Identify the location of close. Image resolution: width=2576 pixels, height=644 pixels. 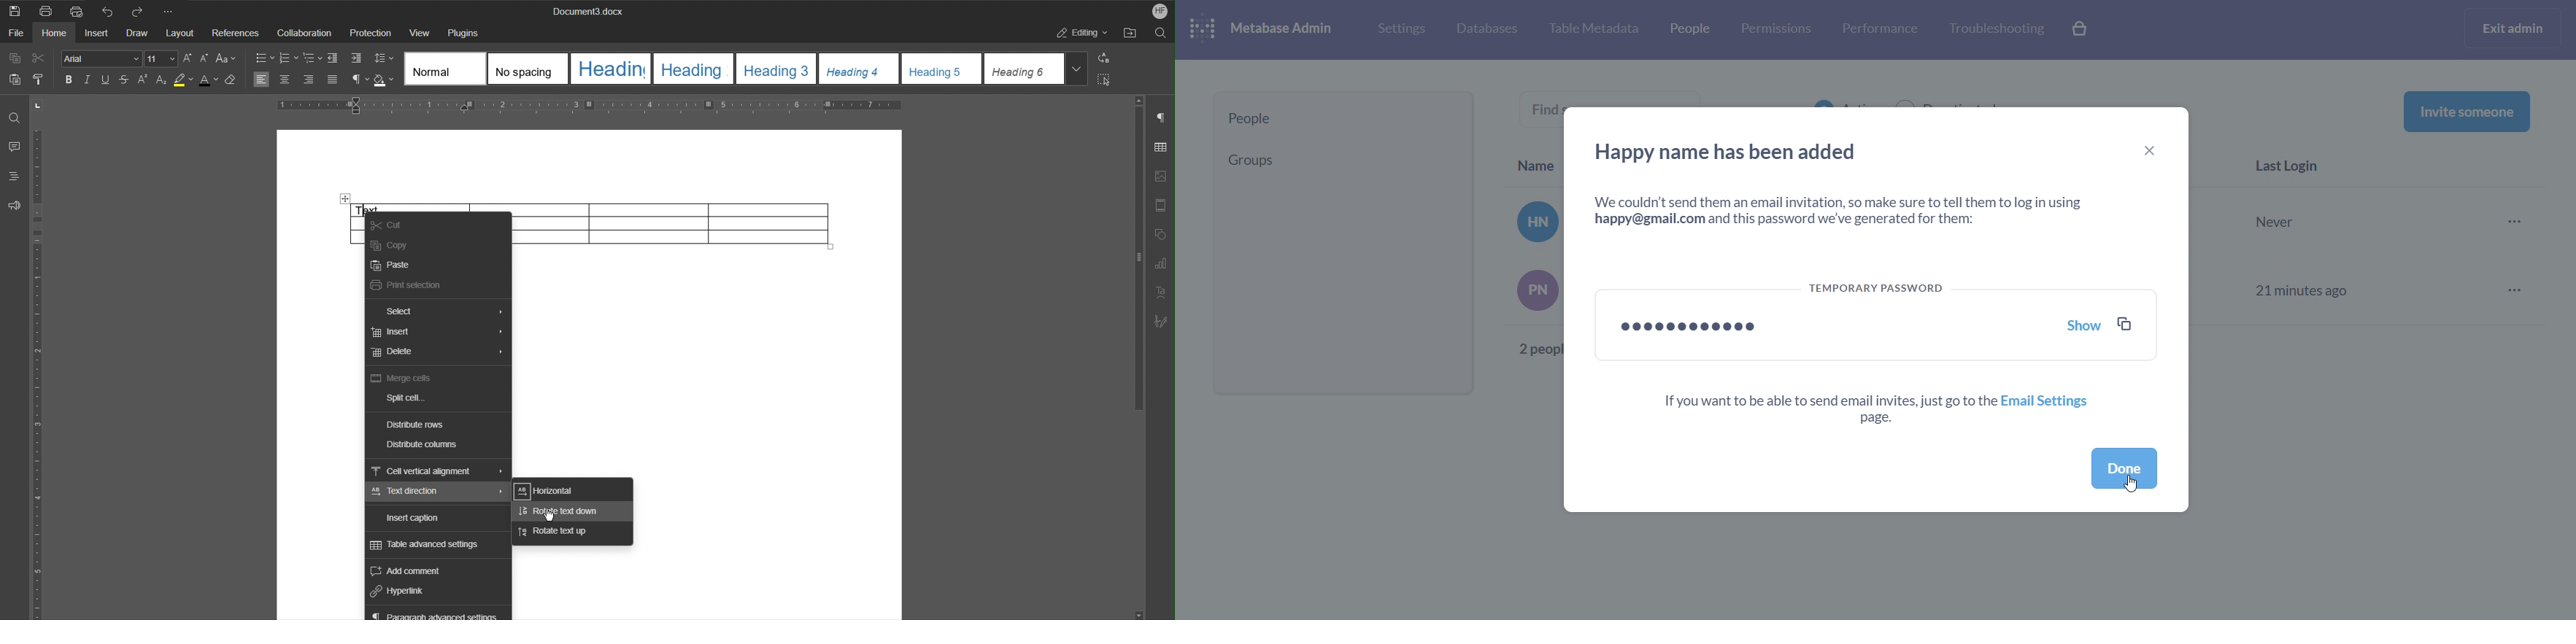
(2151, 151).